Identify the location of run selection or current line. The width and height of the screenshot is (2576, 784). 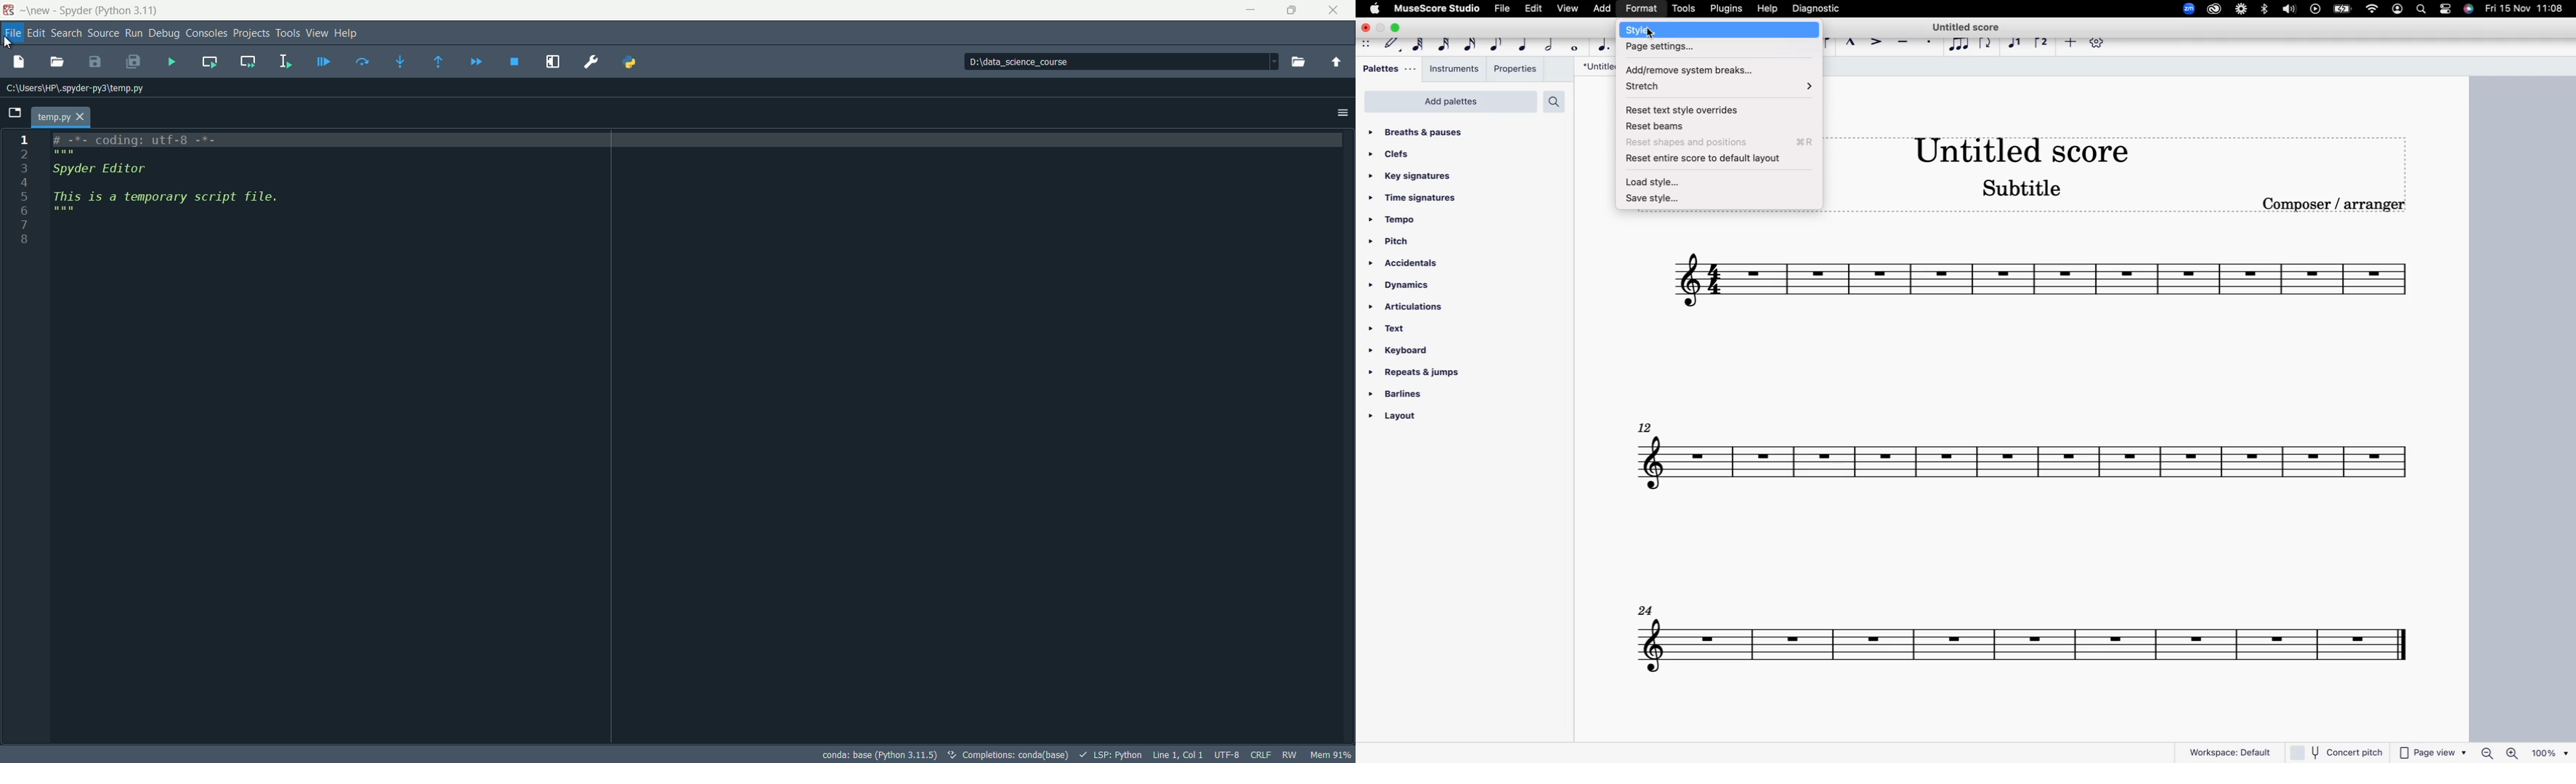
(289, 59).